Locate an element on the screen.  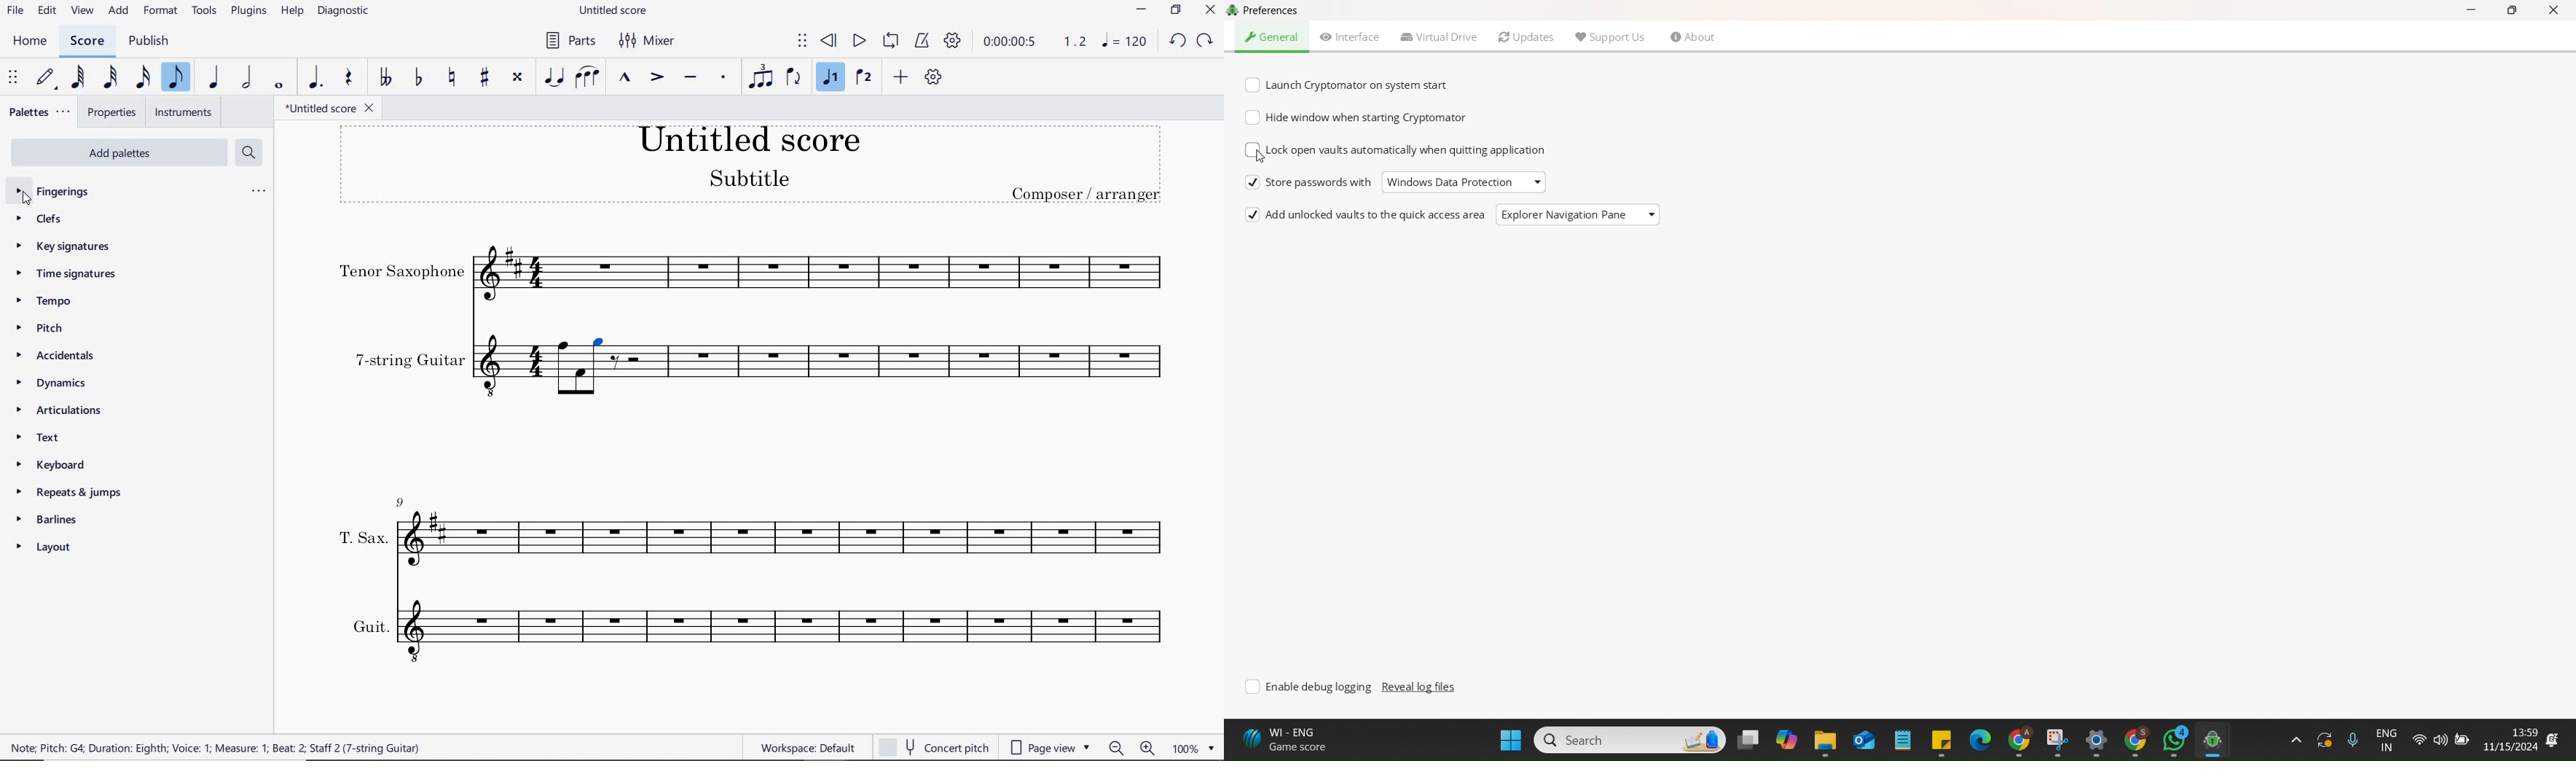
FILE is located at coordinates (15, 12).